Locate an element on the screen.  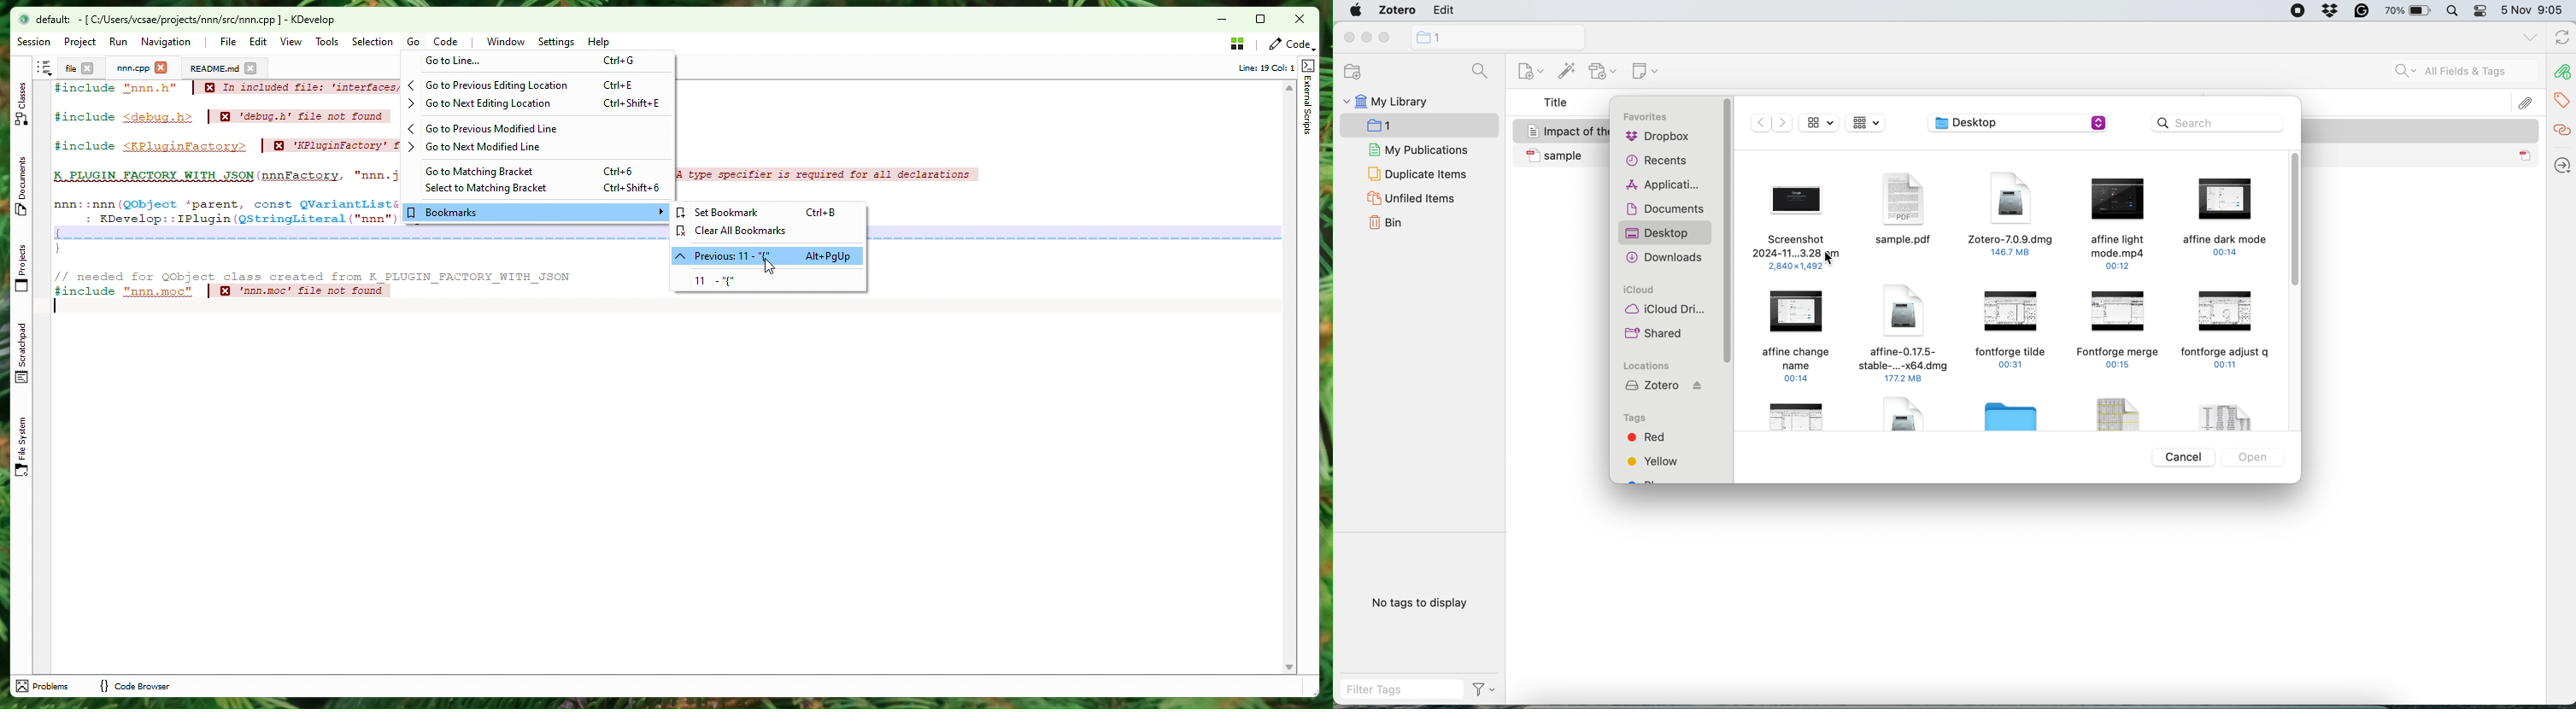
no tags to display is located at coordinates (1422, 602).